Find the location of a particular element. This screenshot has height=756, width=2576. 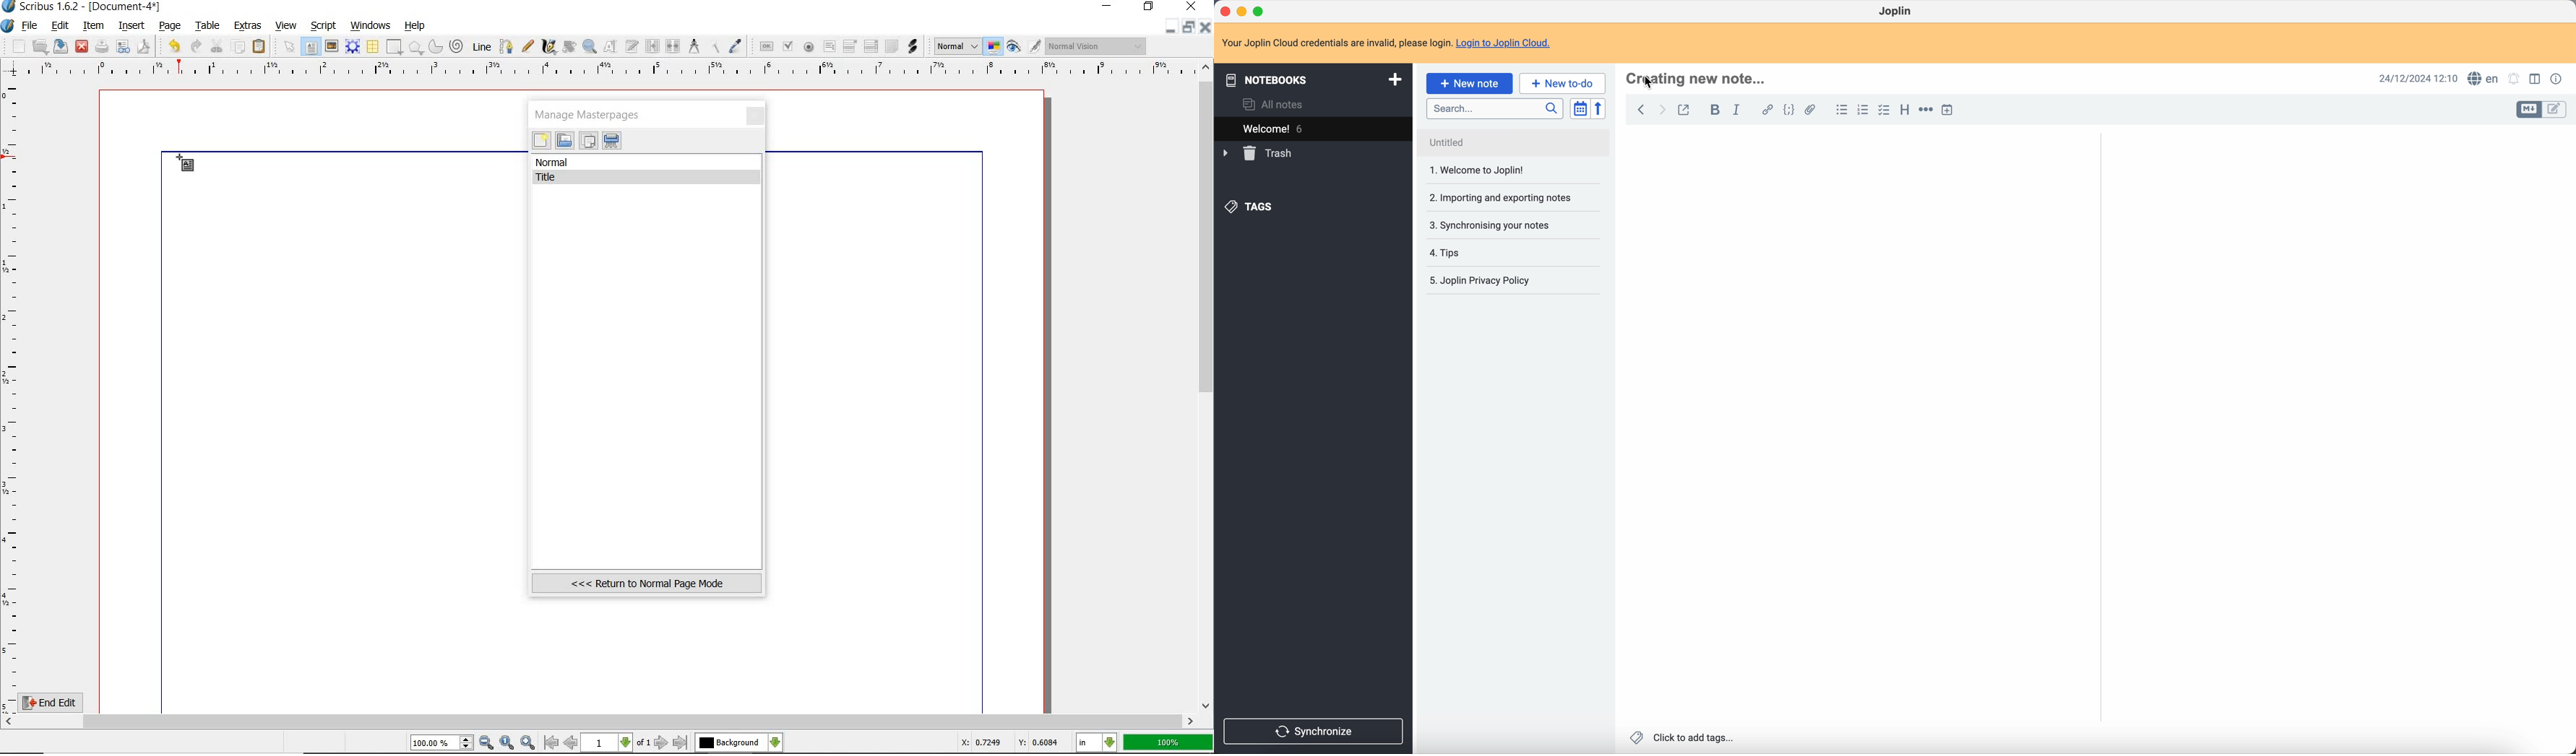

notebooks is located at coordinates (1312, 78).